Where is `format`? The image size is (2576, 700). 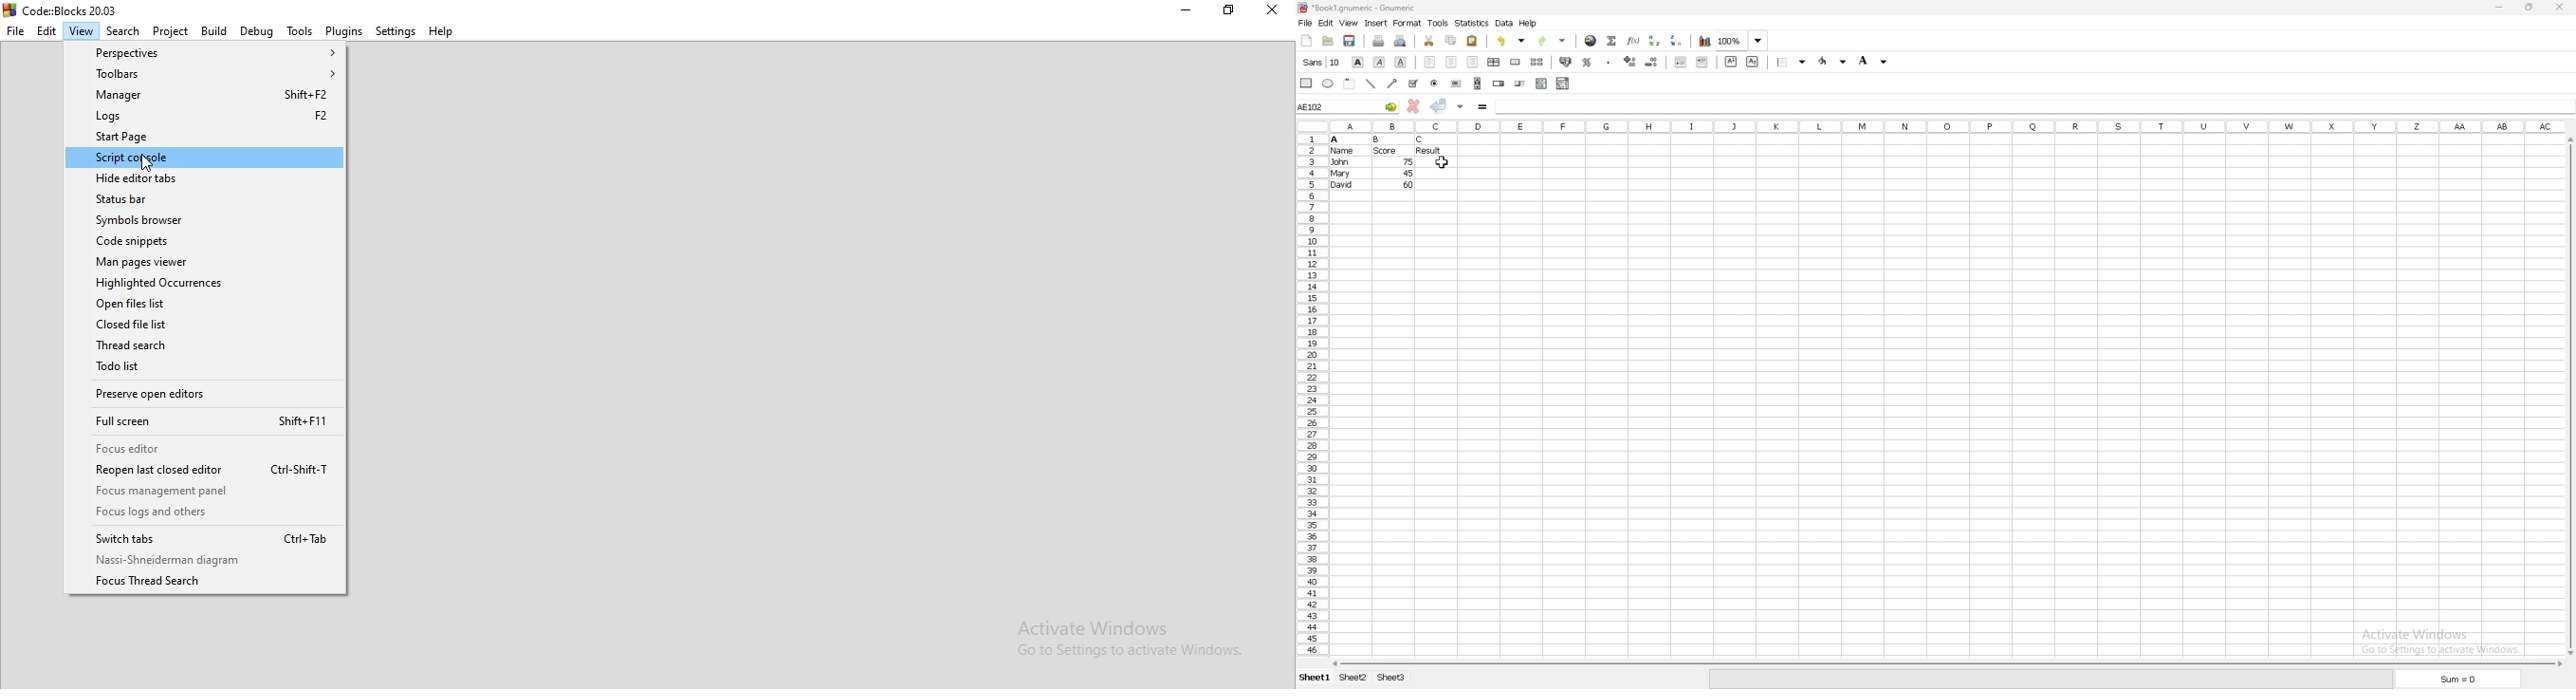
format is located at coordinates (1408, 23).